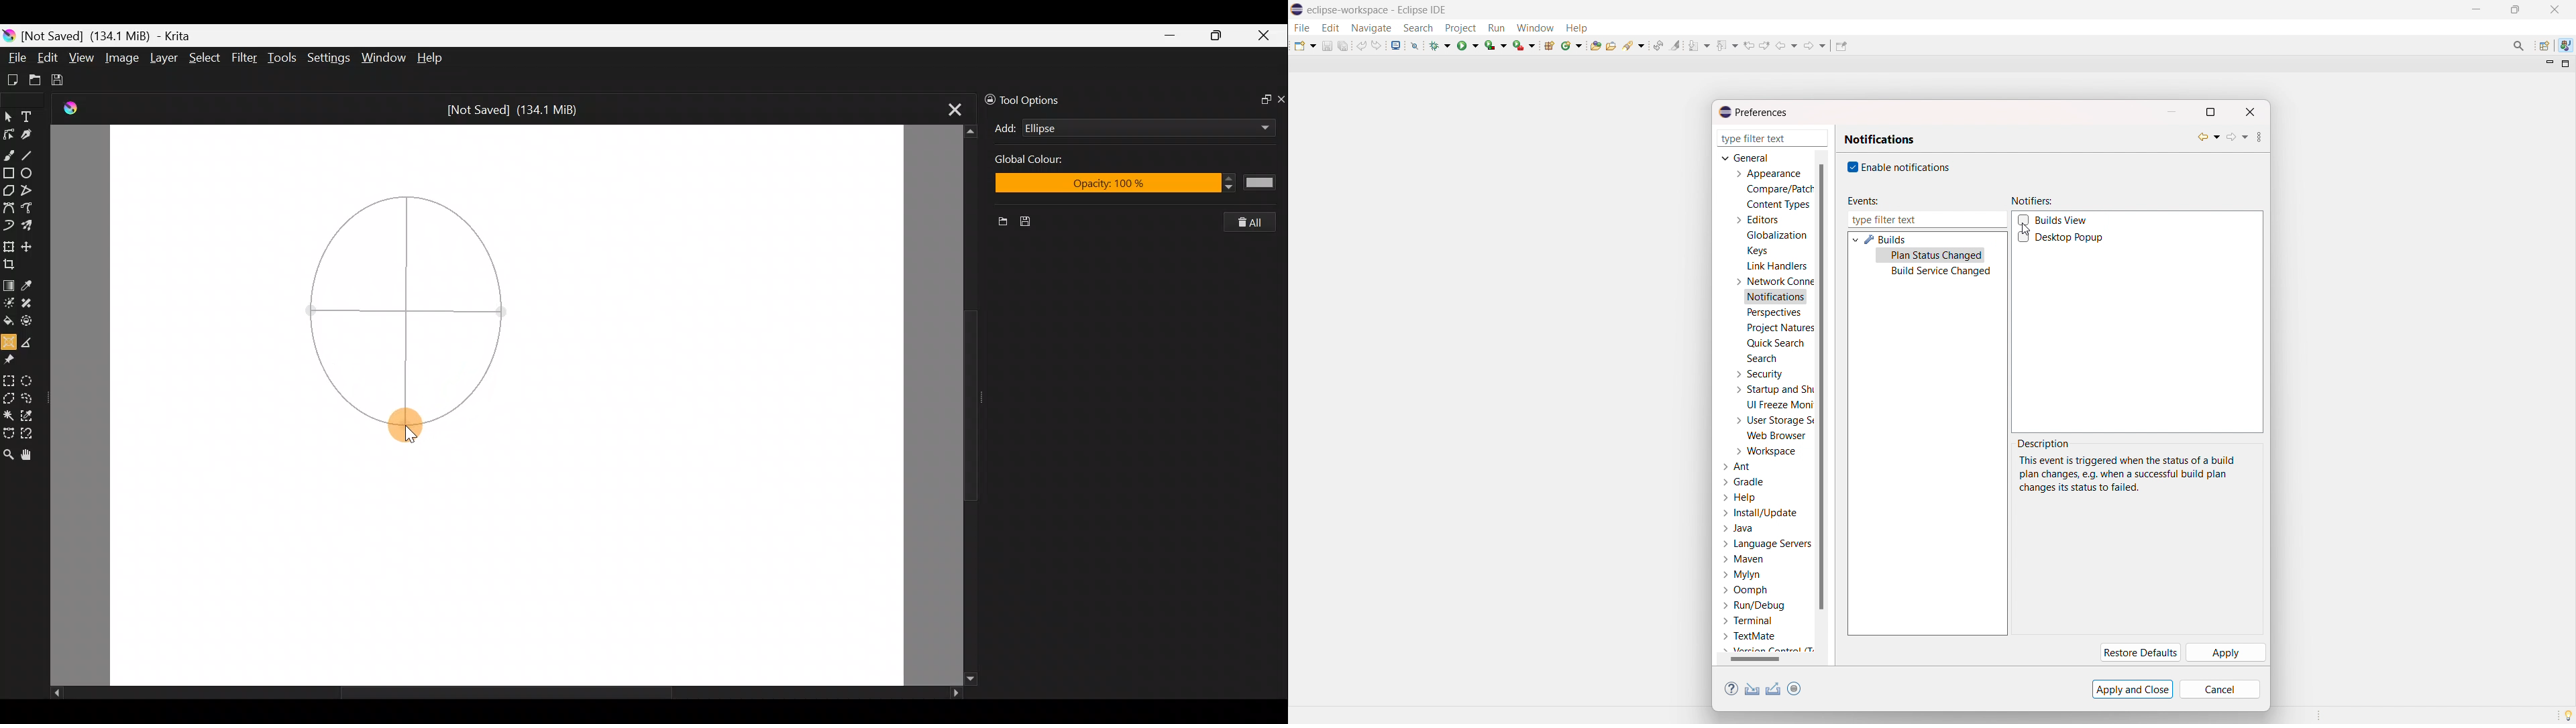 The image size is (2576, 728). I want to click on close, so click(2555, 9).